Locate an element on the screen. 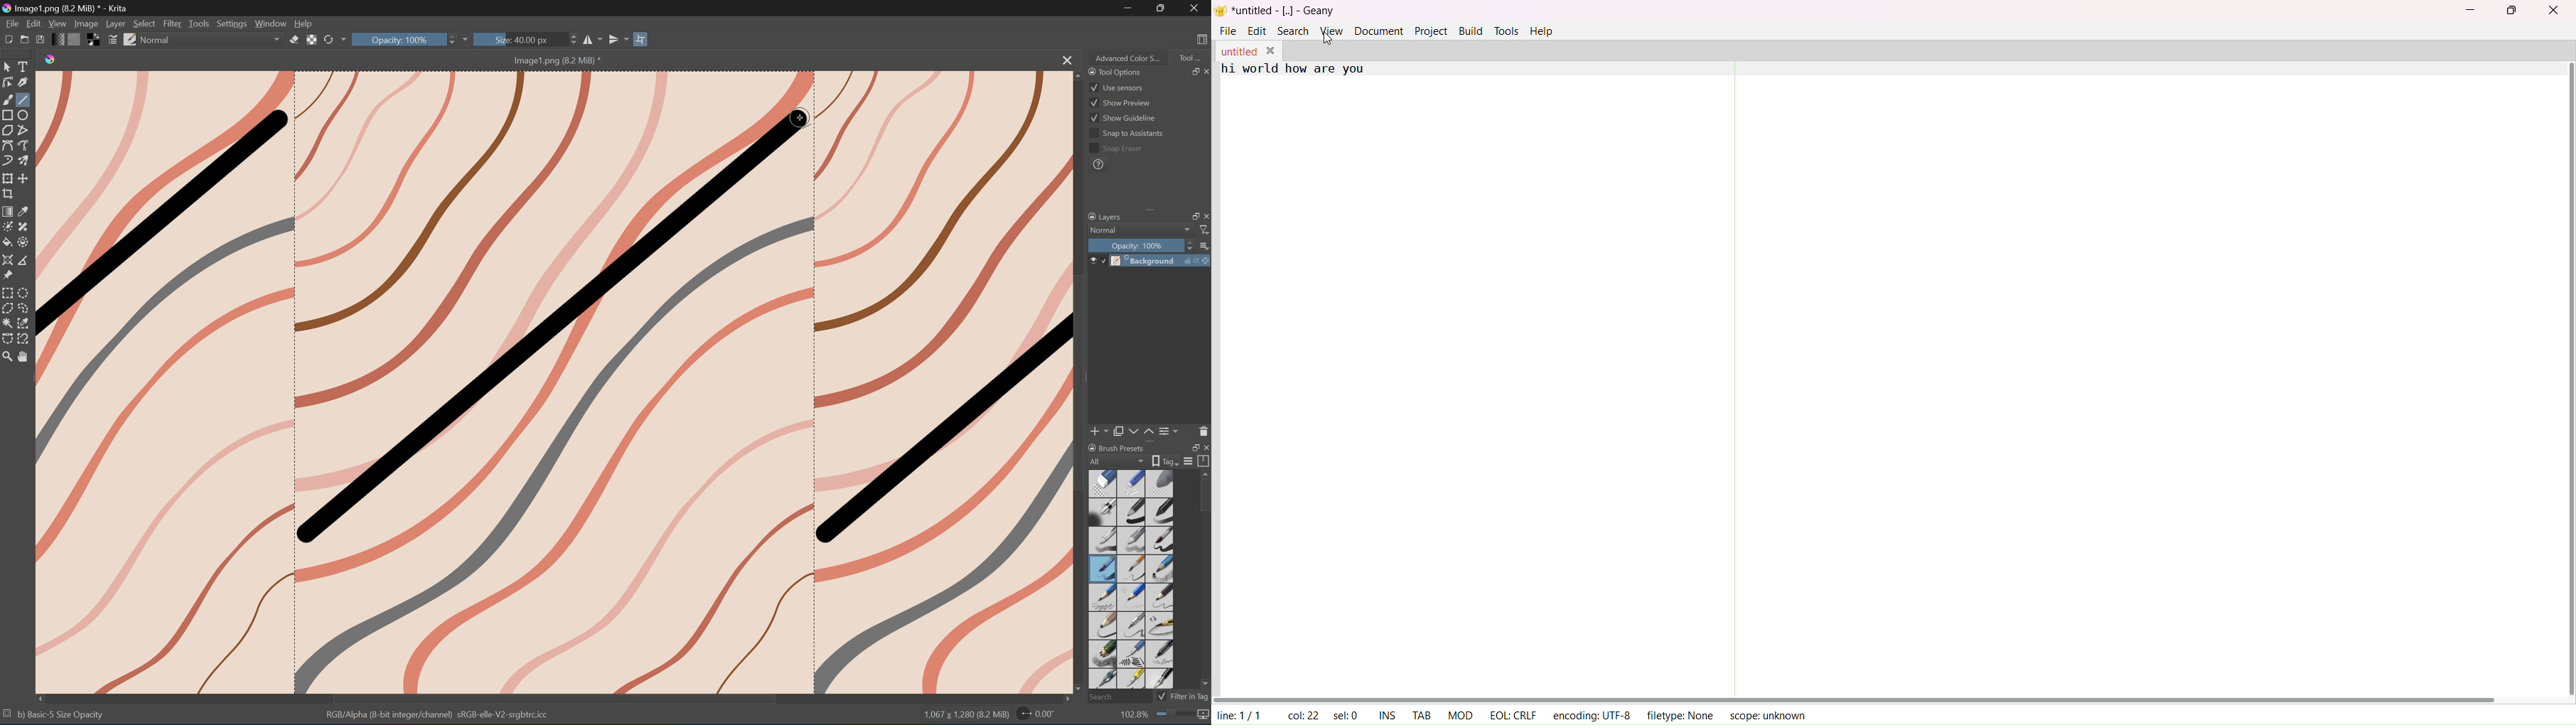 This screenshot has height=728, width=2576. Scroll Left is located at coordinates (1093, 202).